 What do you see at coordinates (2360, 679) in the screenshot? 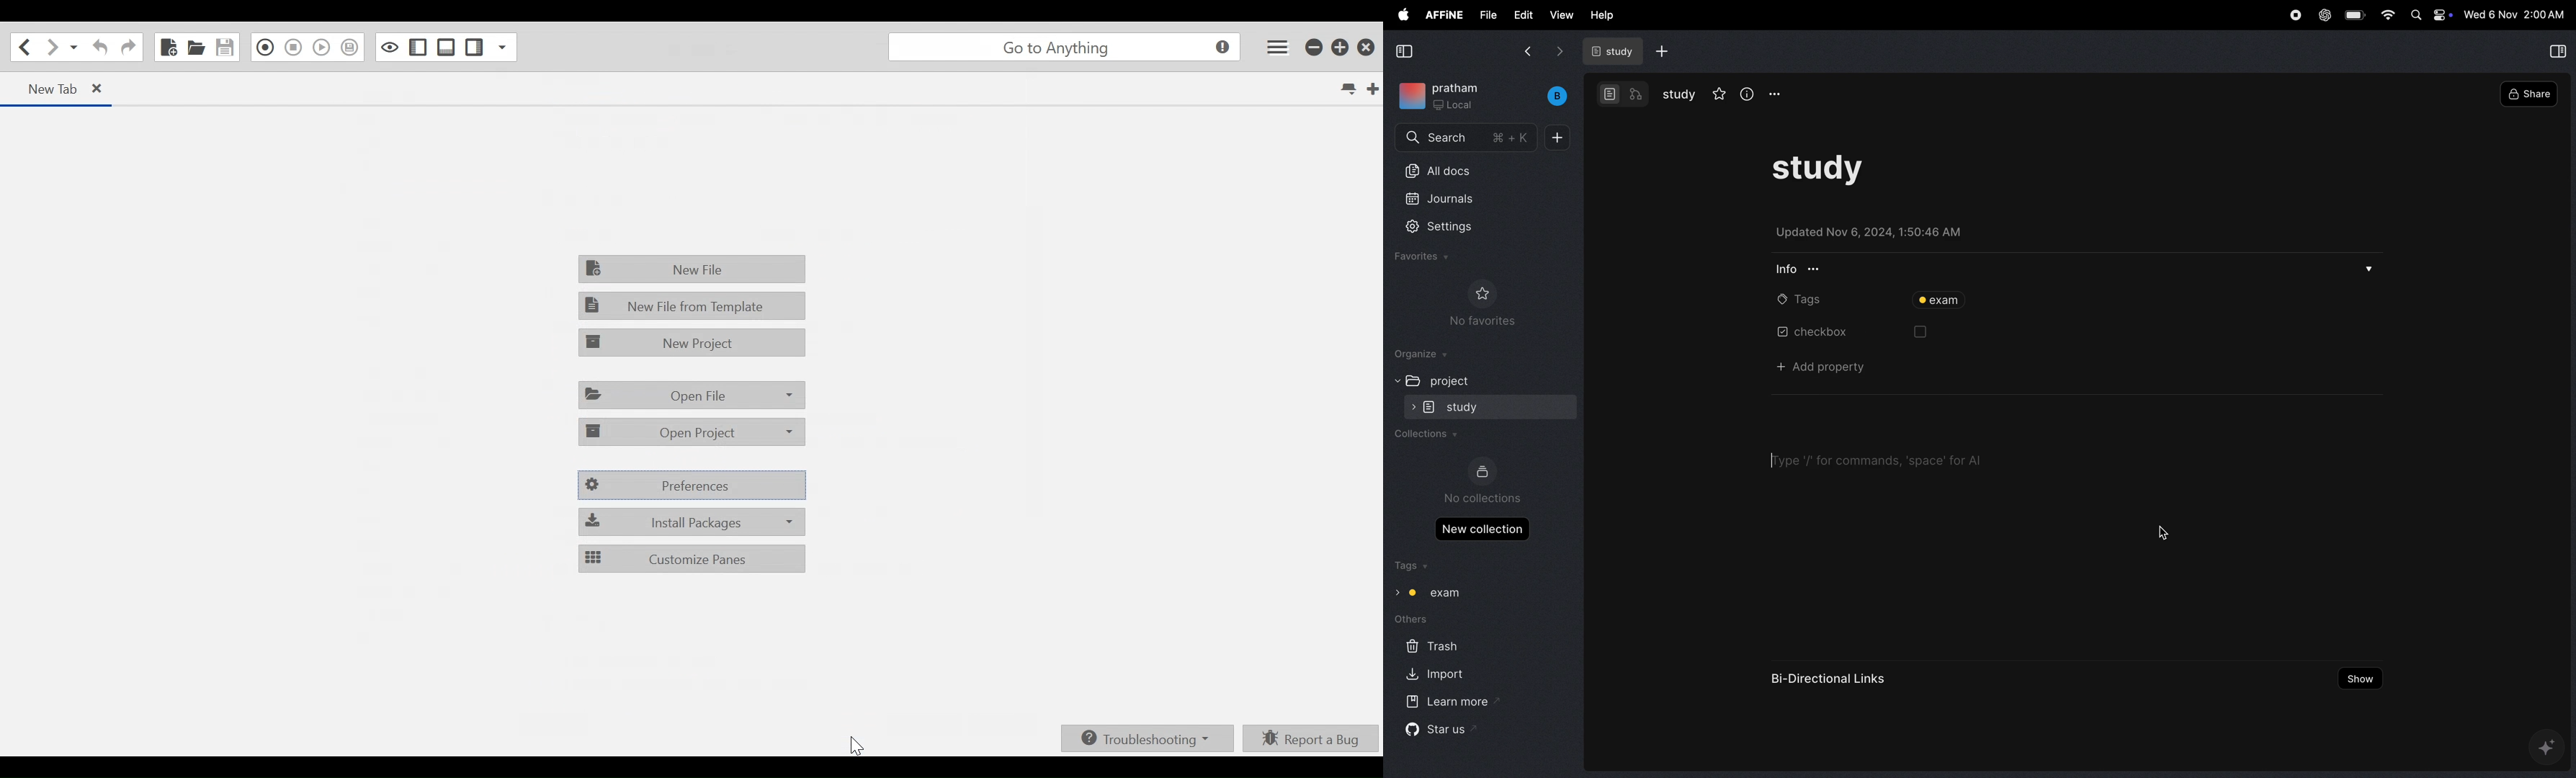
I see `show` at bounding box center [2360, 679].